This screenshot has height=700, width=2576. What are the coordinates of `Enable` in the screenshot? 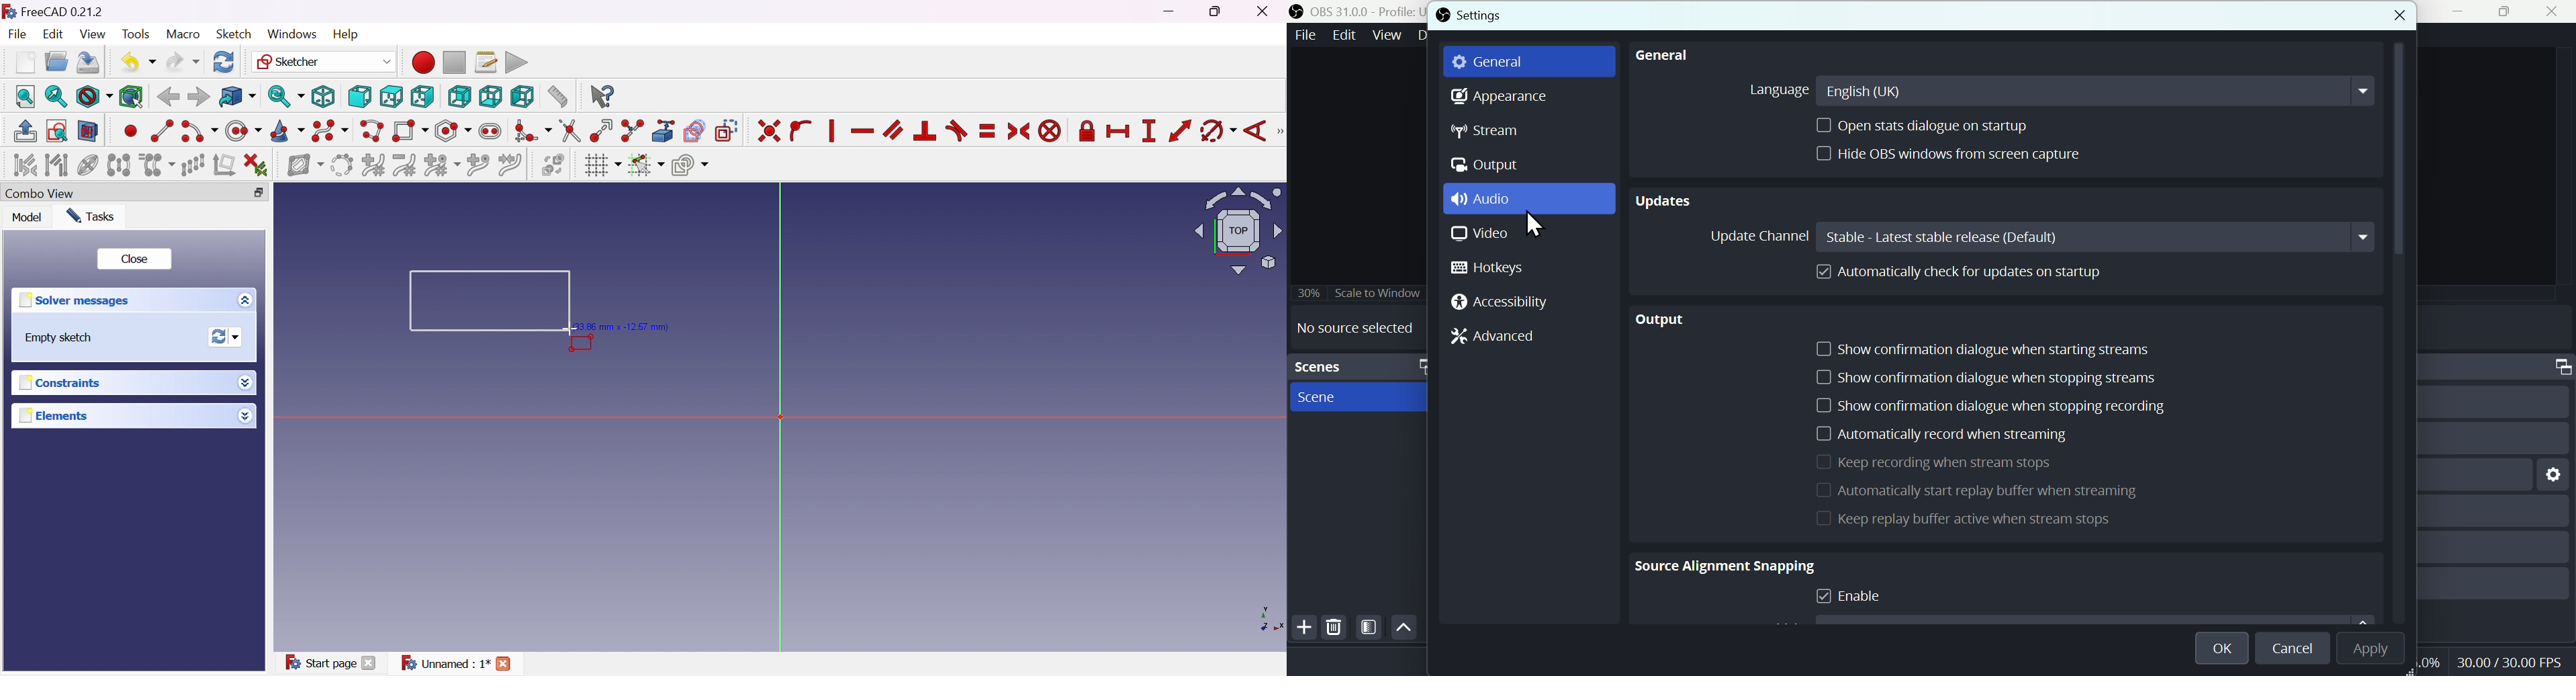 It's located at (1871, 601).